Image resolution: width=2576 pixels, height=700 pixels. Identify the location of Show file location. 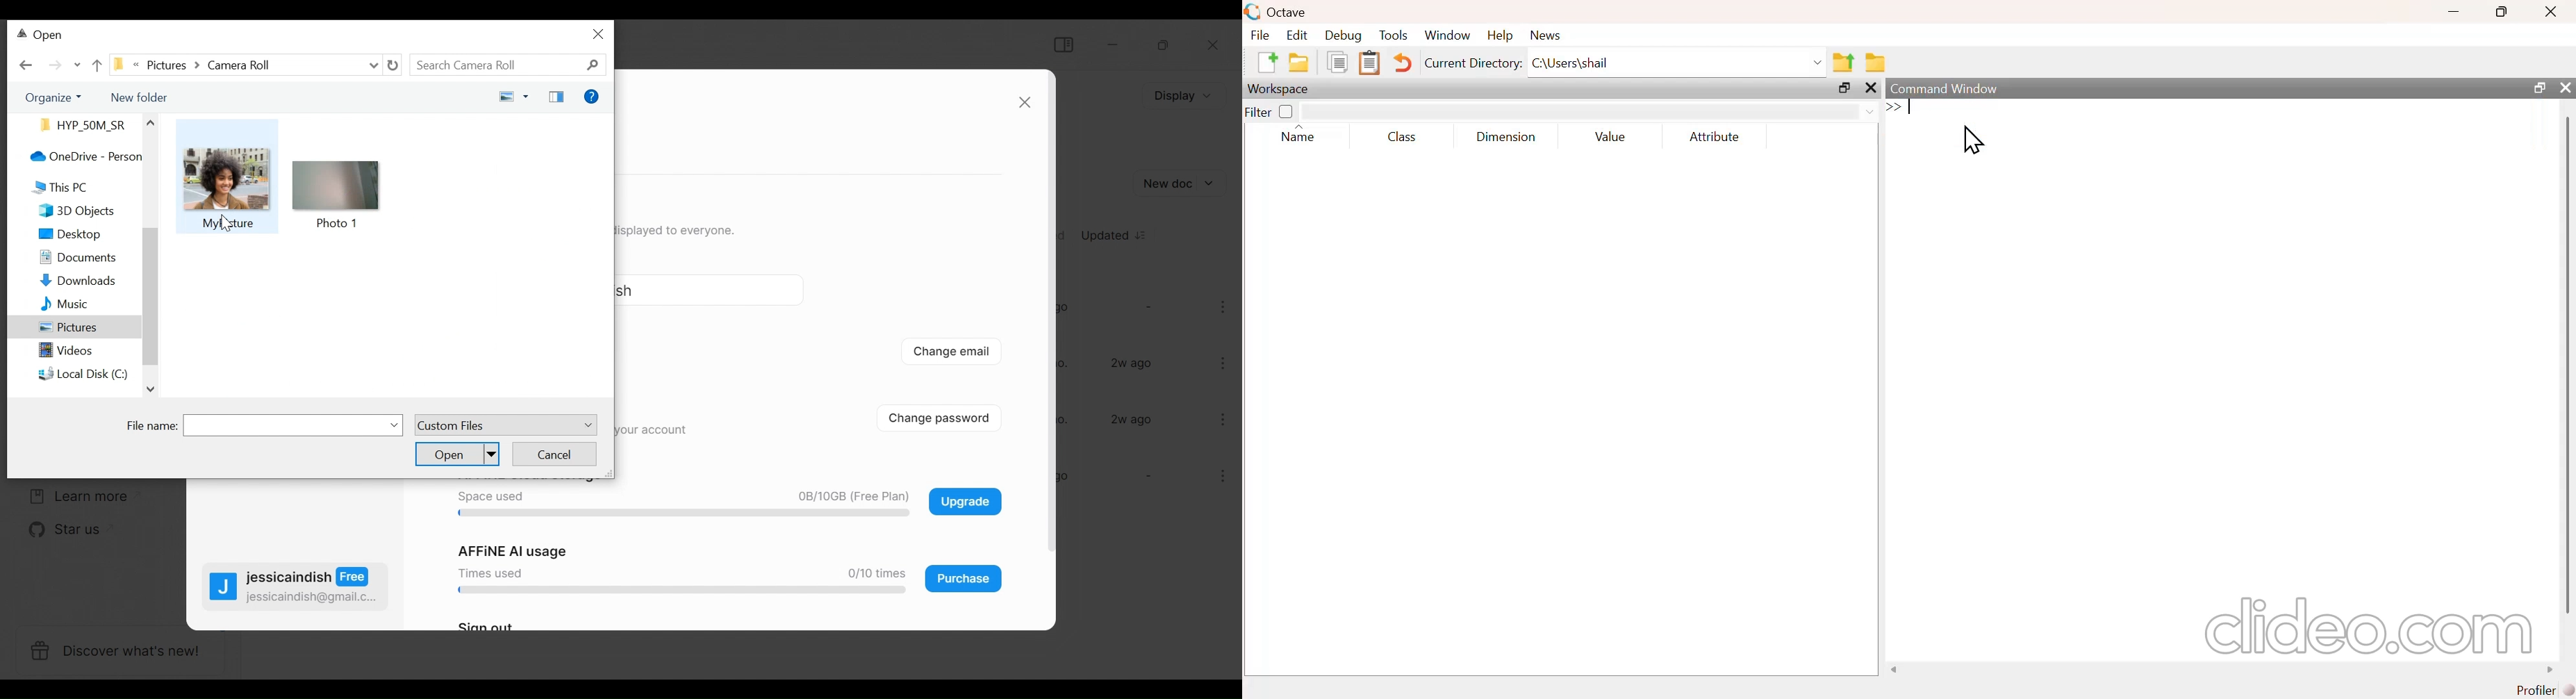
(243, 63).